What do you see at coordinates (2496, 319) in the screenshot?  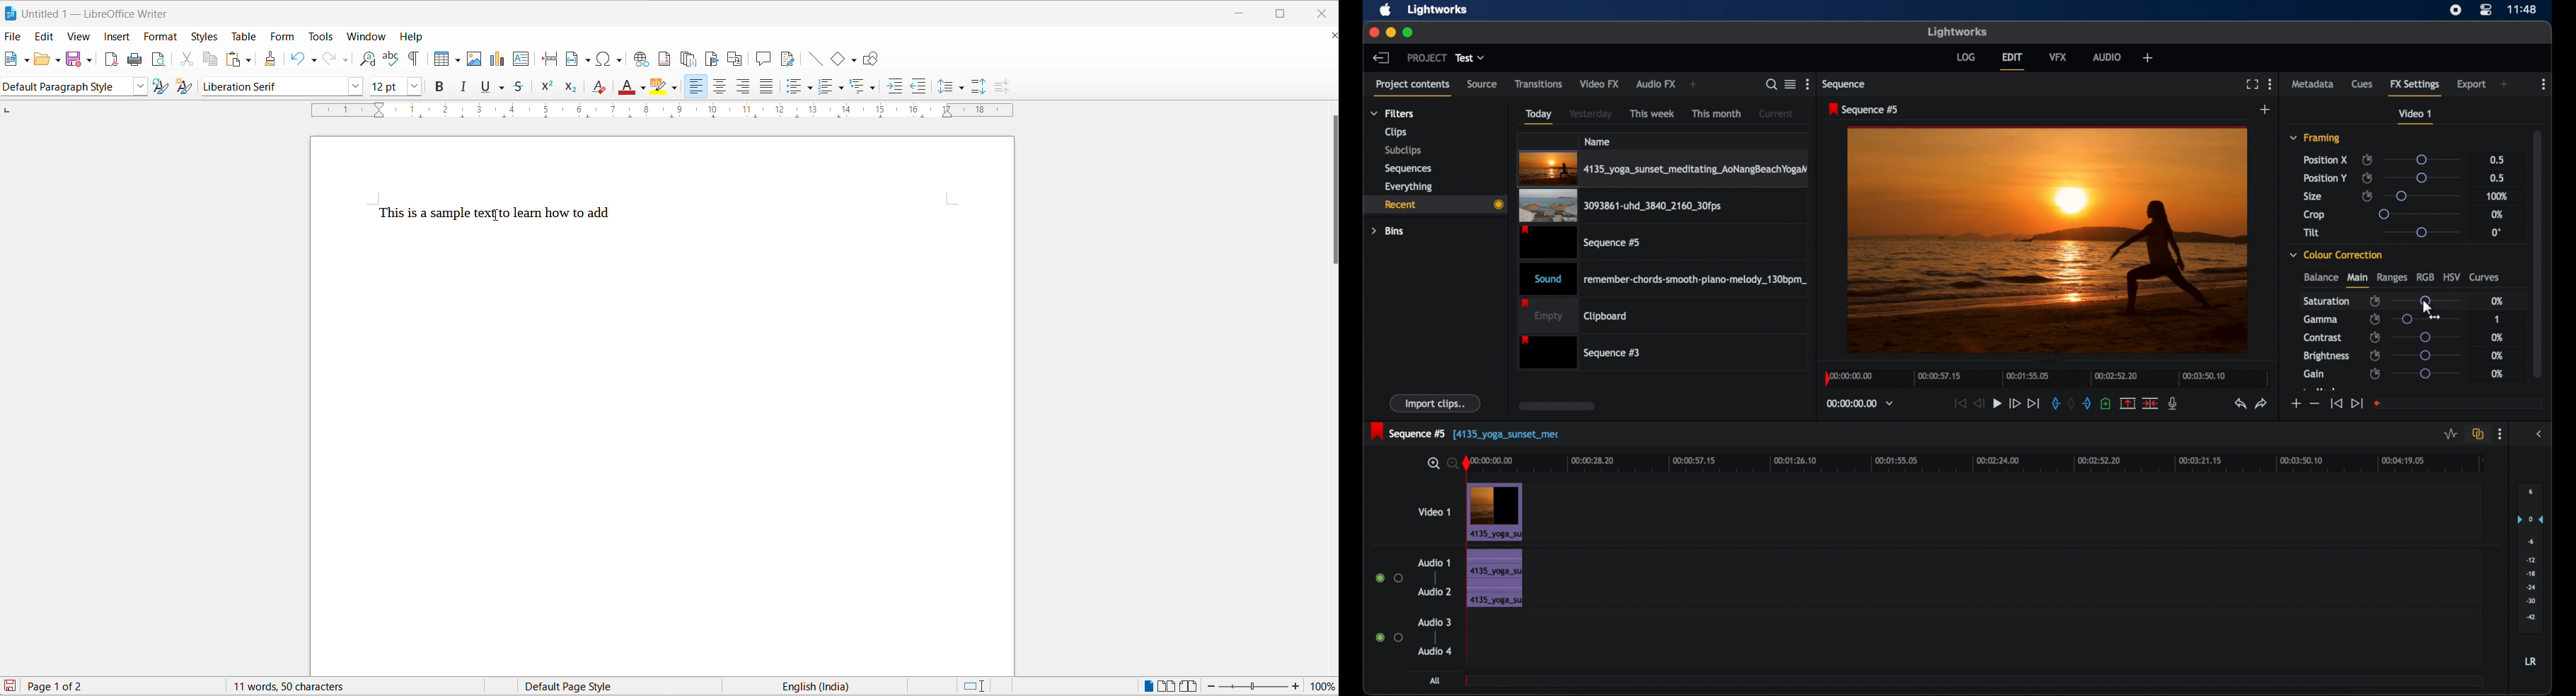 I see `1` at bounding box center [2496, 319].